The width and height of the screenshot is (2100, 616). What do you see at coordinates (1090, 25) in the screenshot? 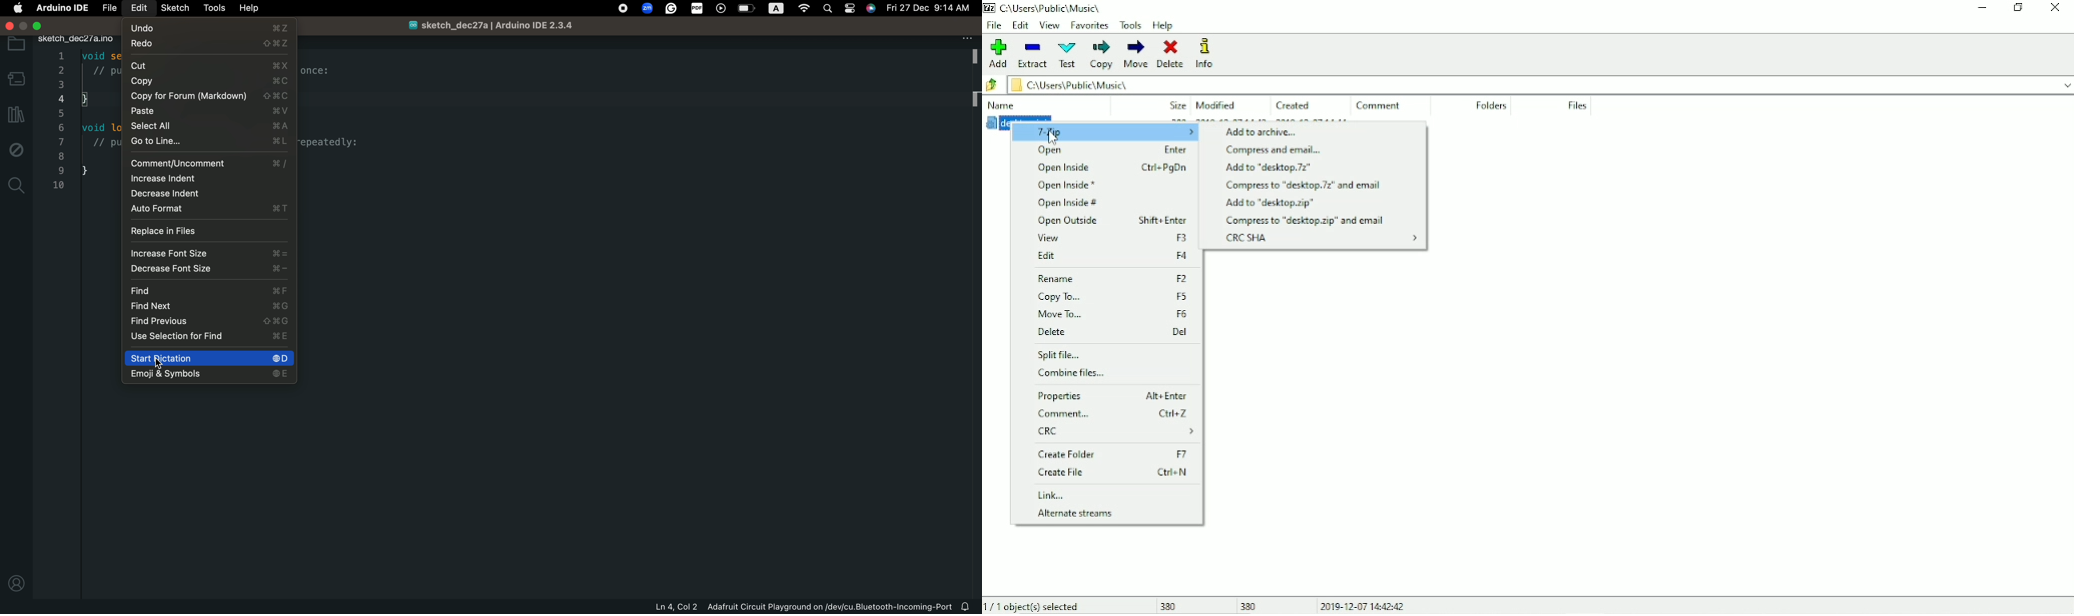
I see `Favorites` at bounding box center [1090, 25].